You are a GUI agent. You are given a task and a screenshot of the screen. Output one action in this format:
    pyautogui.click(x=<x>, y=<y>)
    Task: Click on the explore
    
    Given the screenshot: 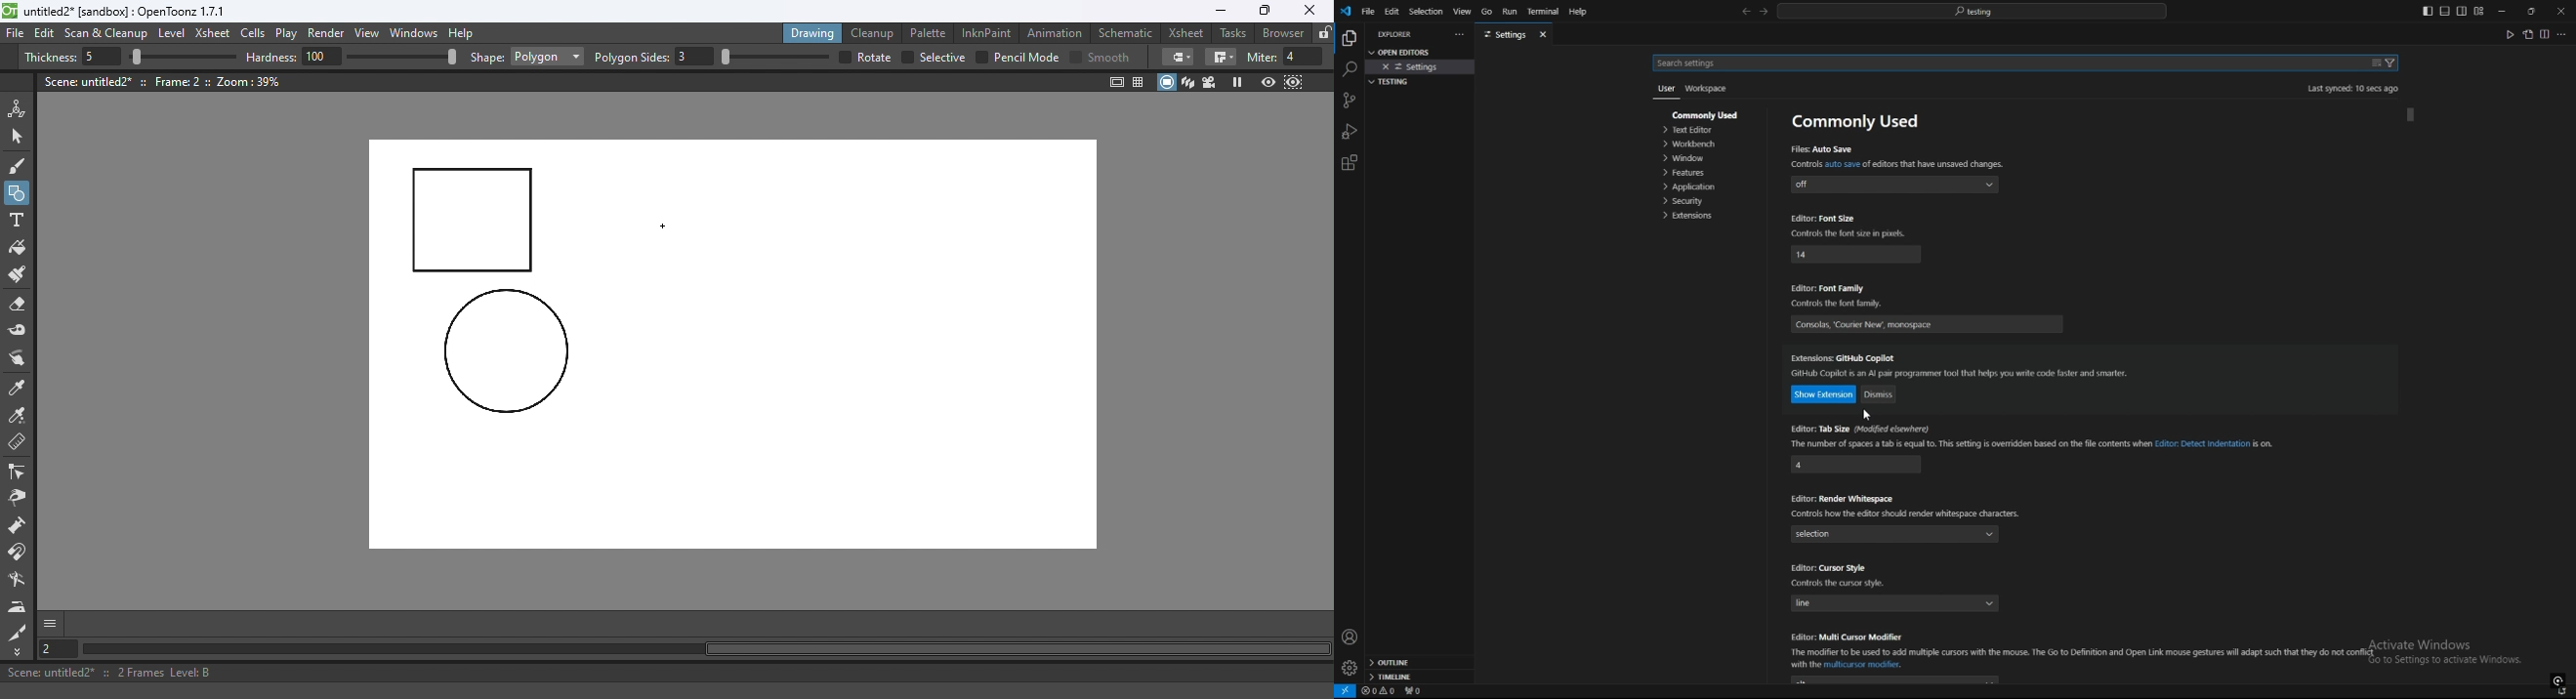 What is the action you would take?
    pyautogui.click(x=1348, y=37)
    